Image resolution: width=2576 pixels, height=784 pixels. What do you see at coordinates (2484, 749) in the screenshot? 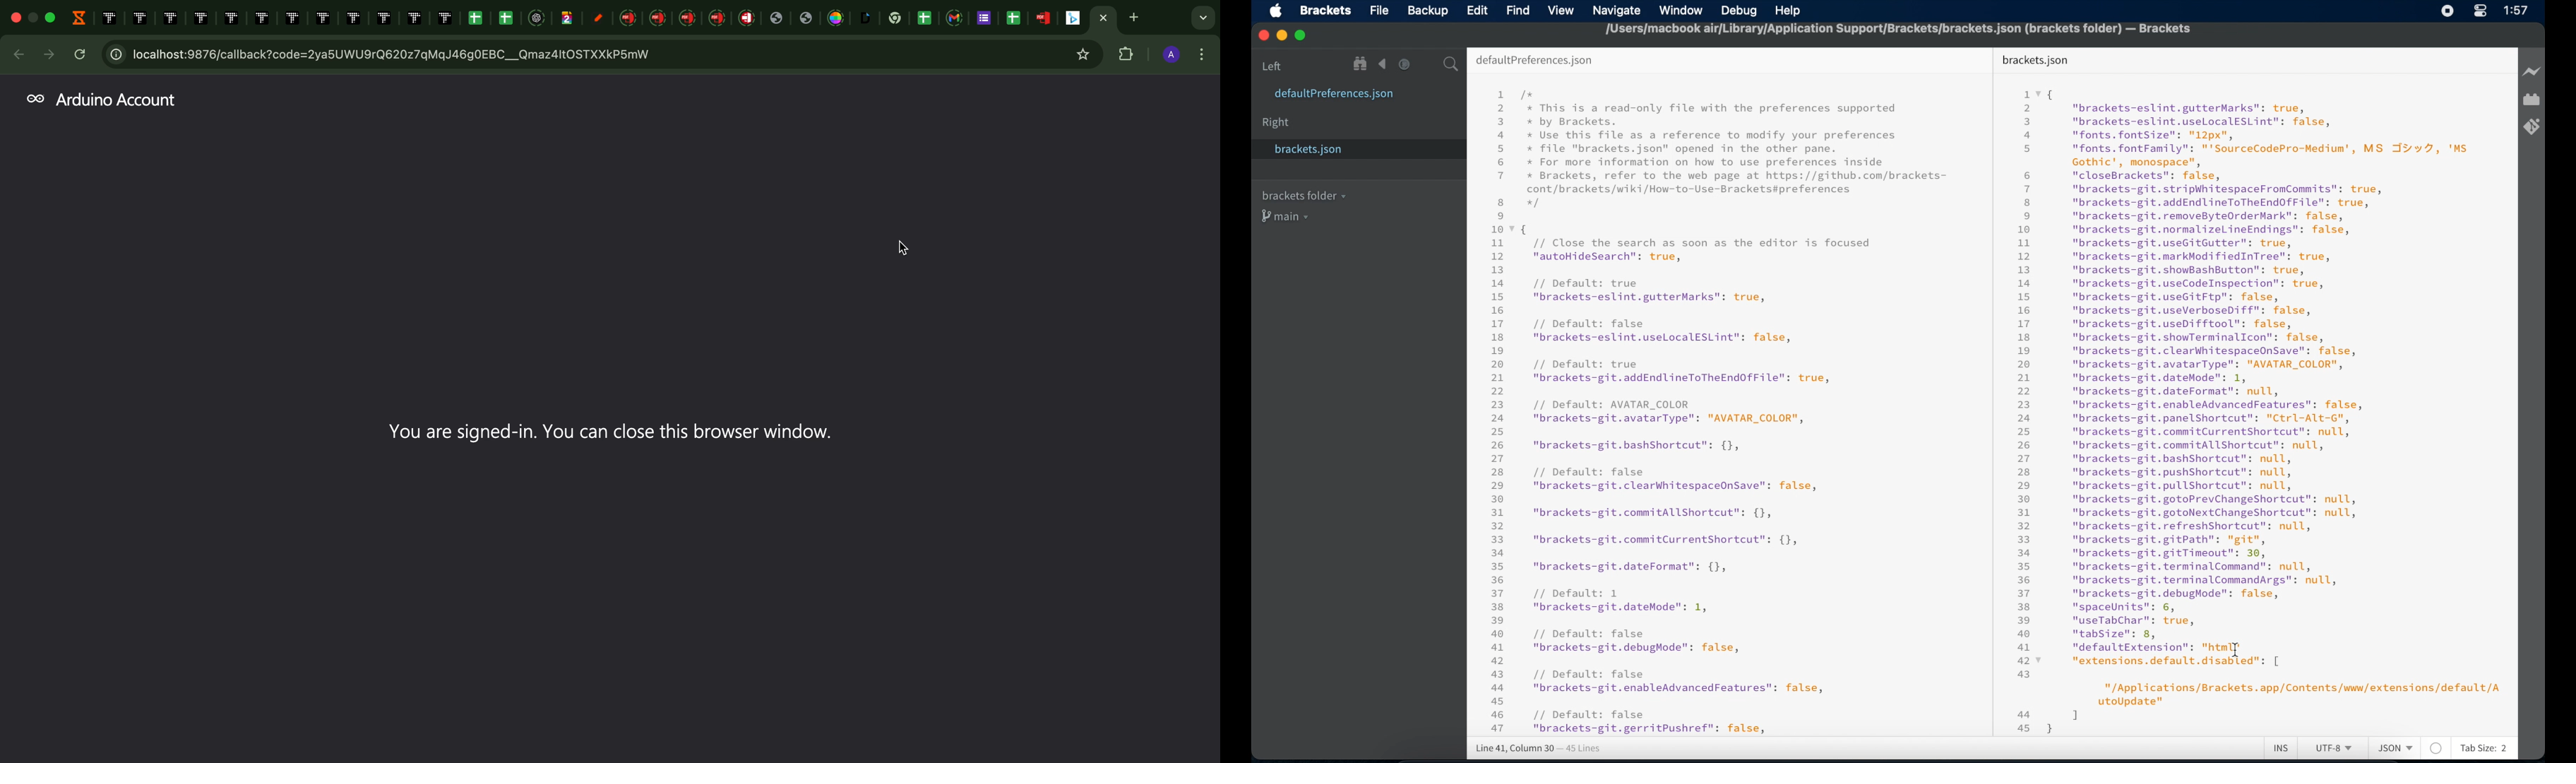
I see `tab size: 2` at bounding box center [2484, 749].